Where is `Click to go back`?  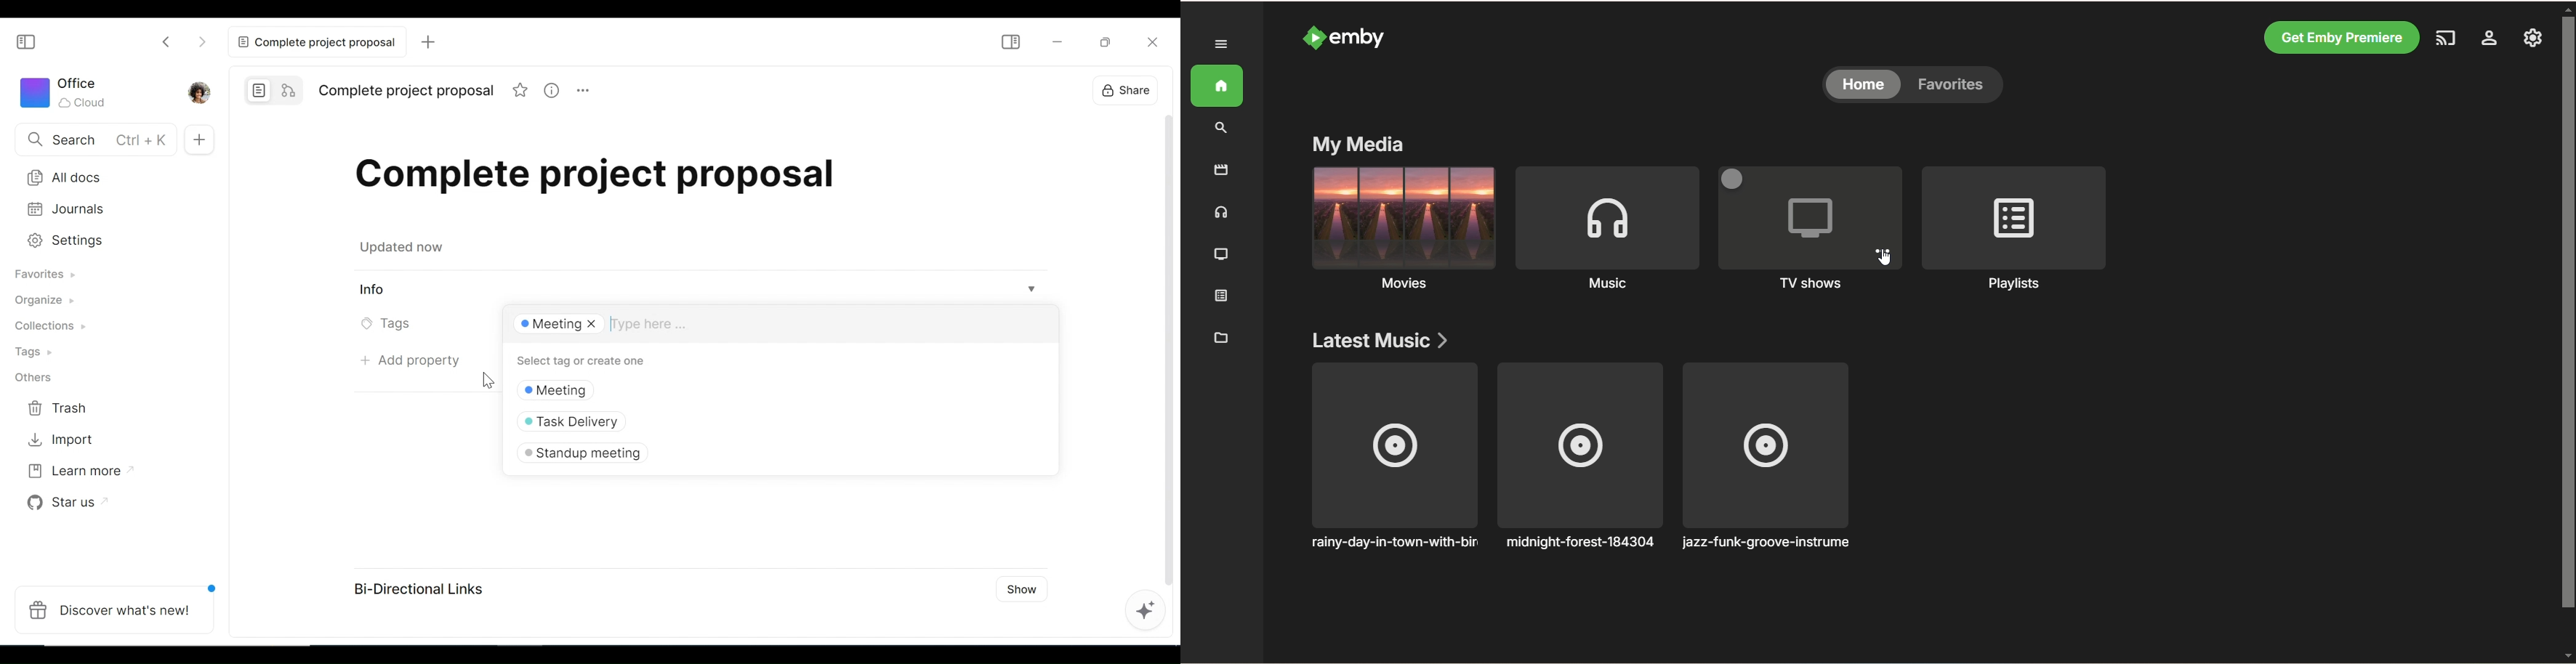
Click to go back is located at coordinates (161, 42).